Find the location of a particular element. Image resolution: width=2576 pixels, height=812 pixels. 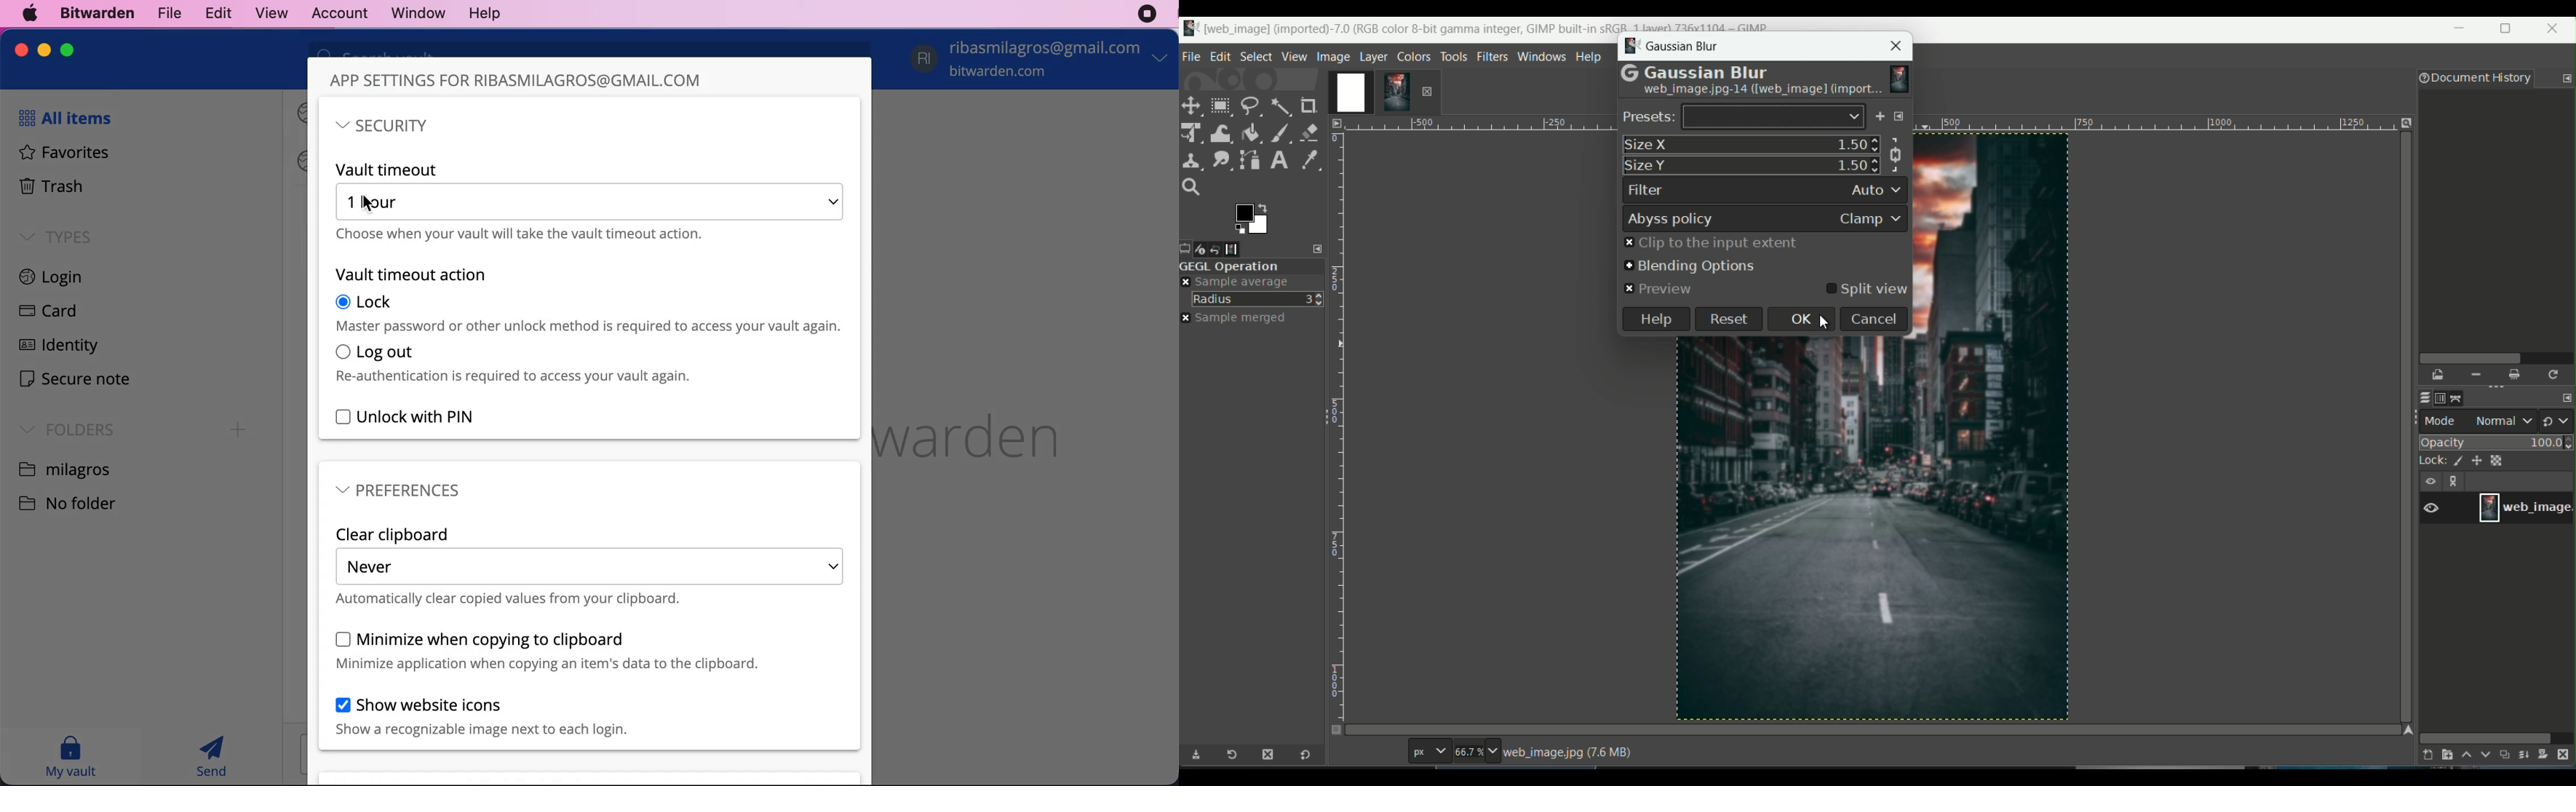

raise layer is located at coordinates (2465, 757).